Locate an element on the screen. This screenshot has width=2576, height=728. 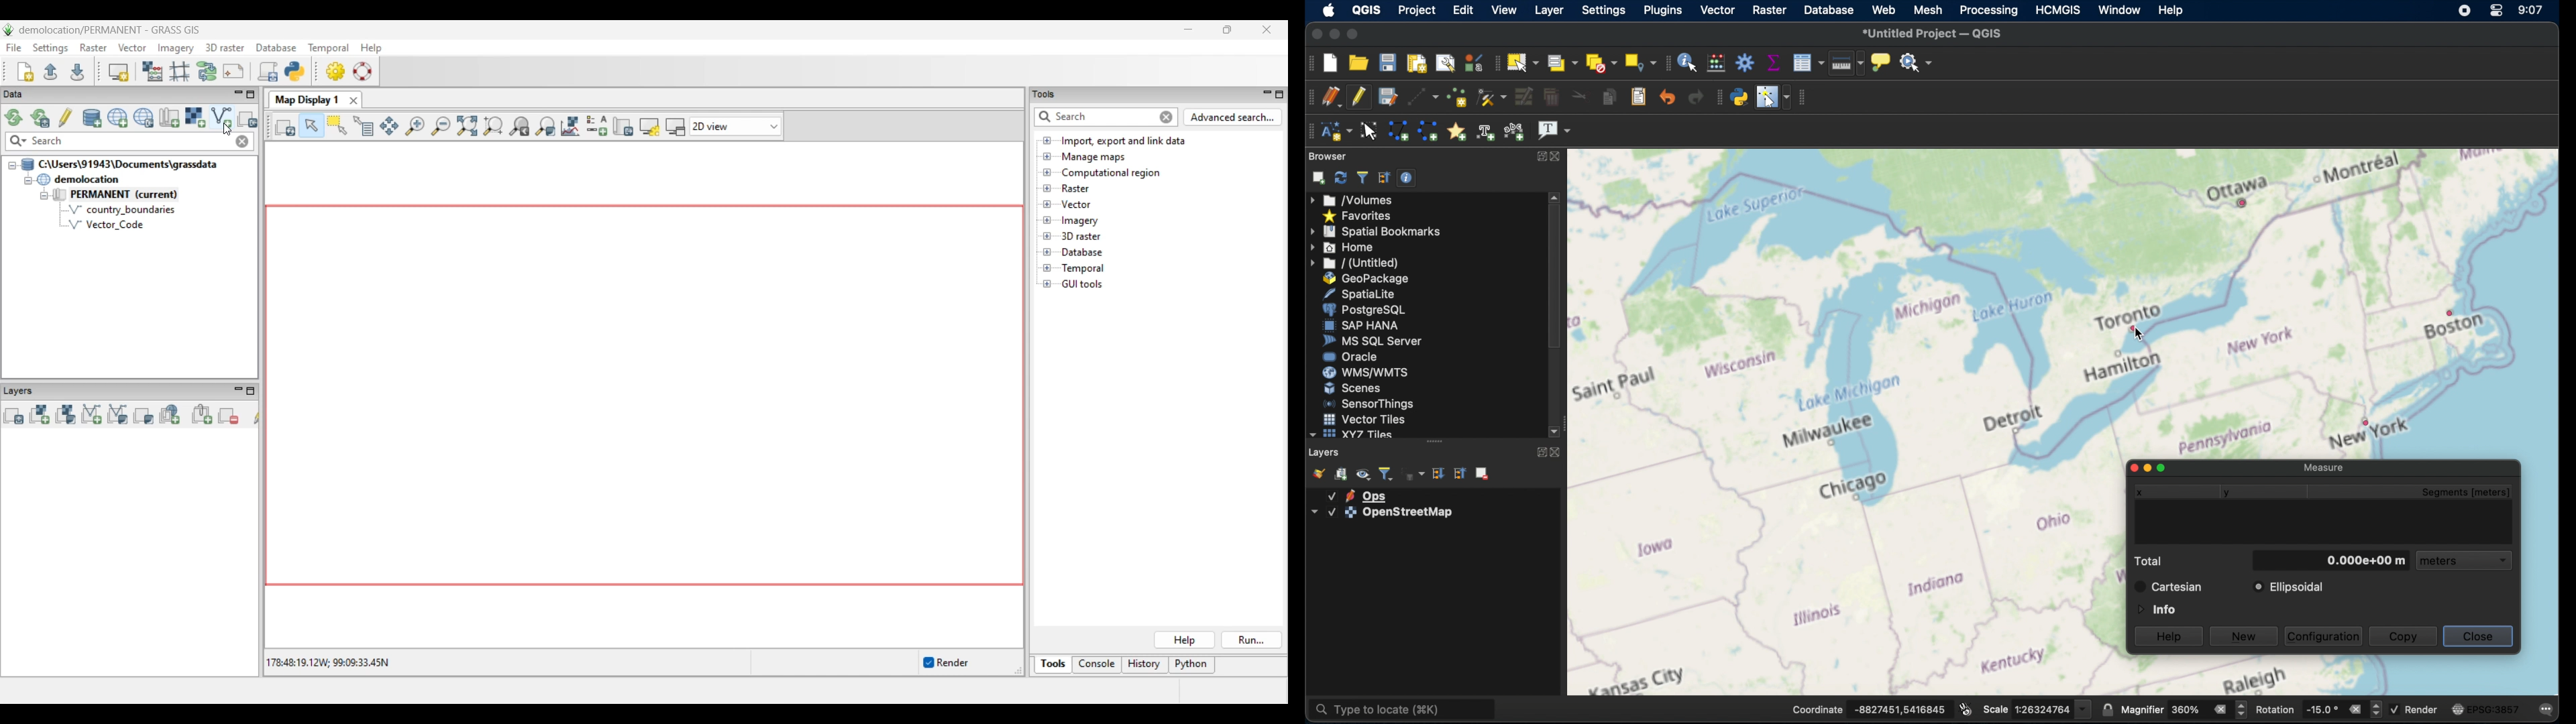
open street map is located at coordinates (2171, 235).